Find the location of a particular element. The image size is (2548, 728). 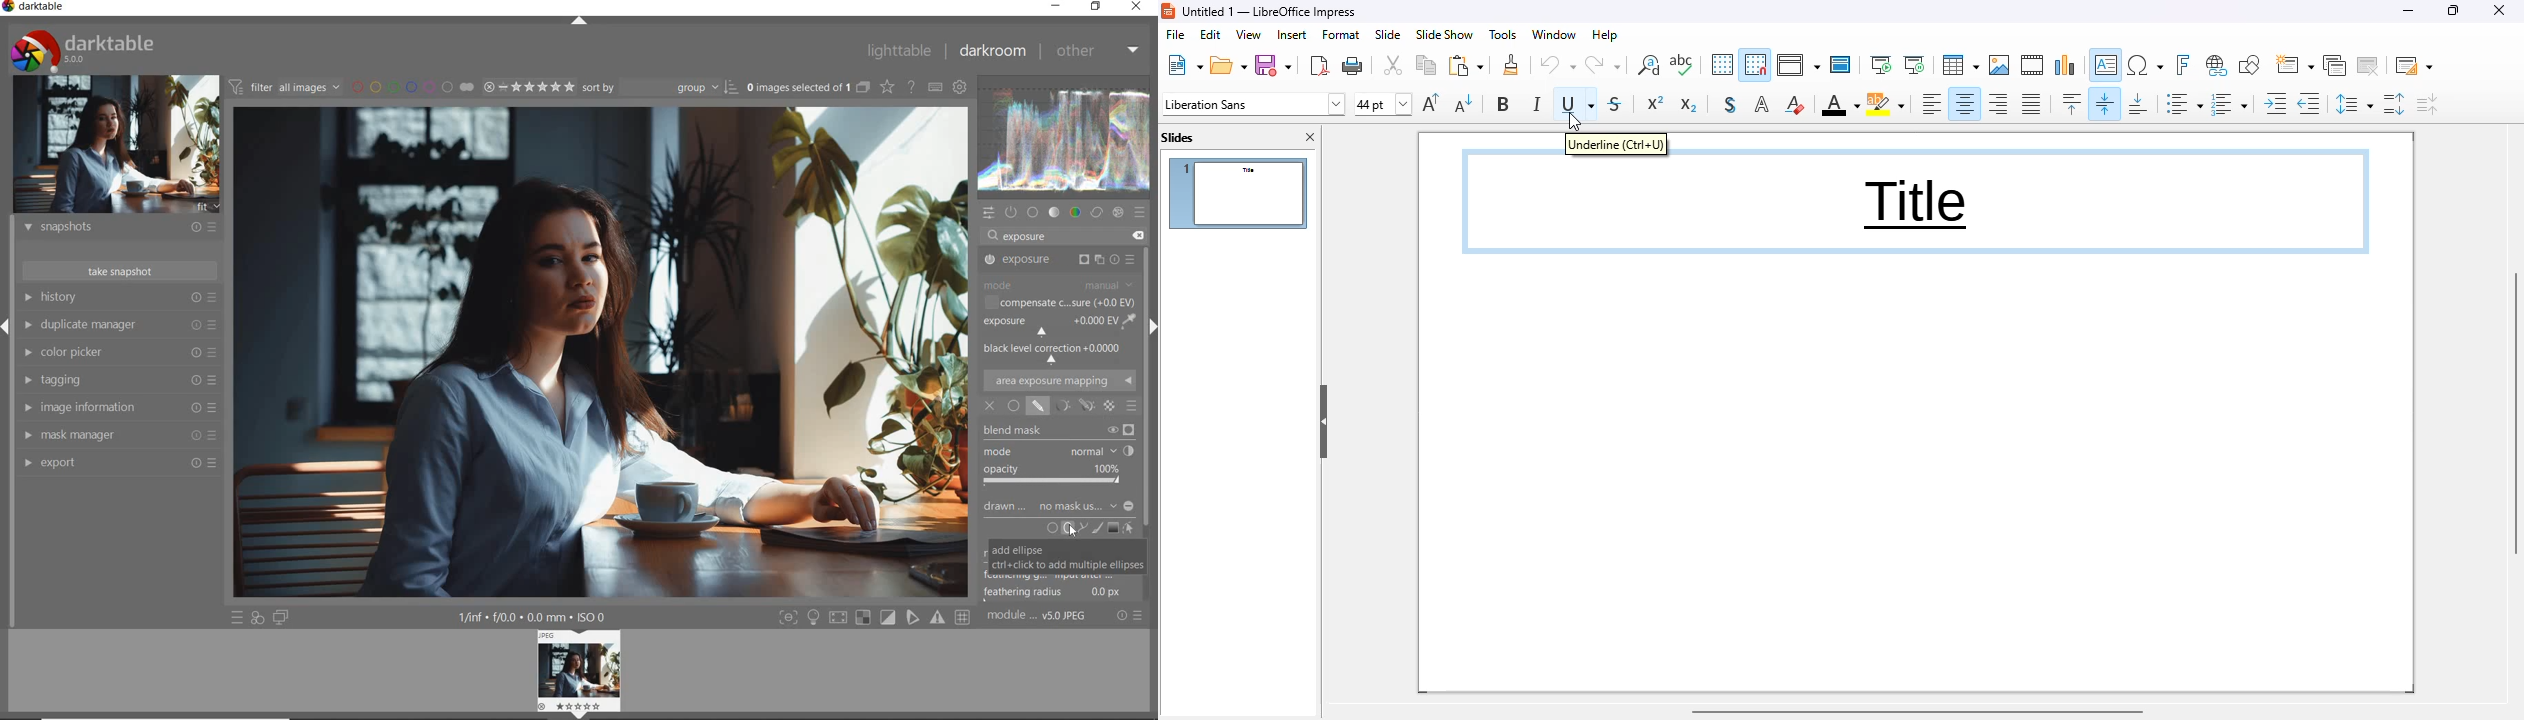

copy is located at coordinates (1426, 65).